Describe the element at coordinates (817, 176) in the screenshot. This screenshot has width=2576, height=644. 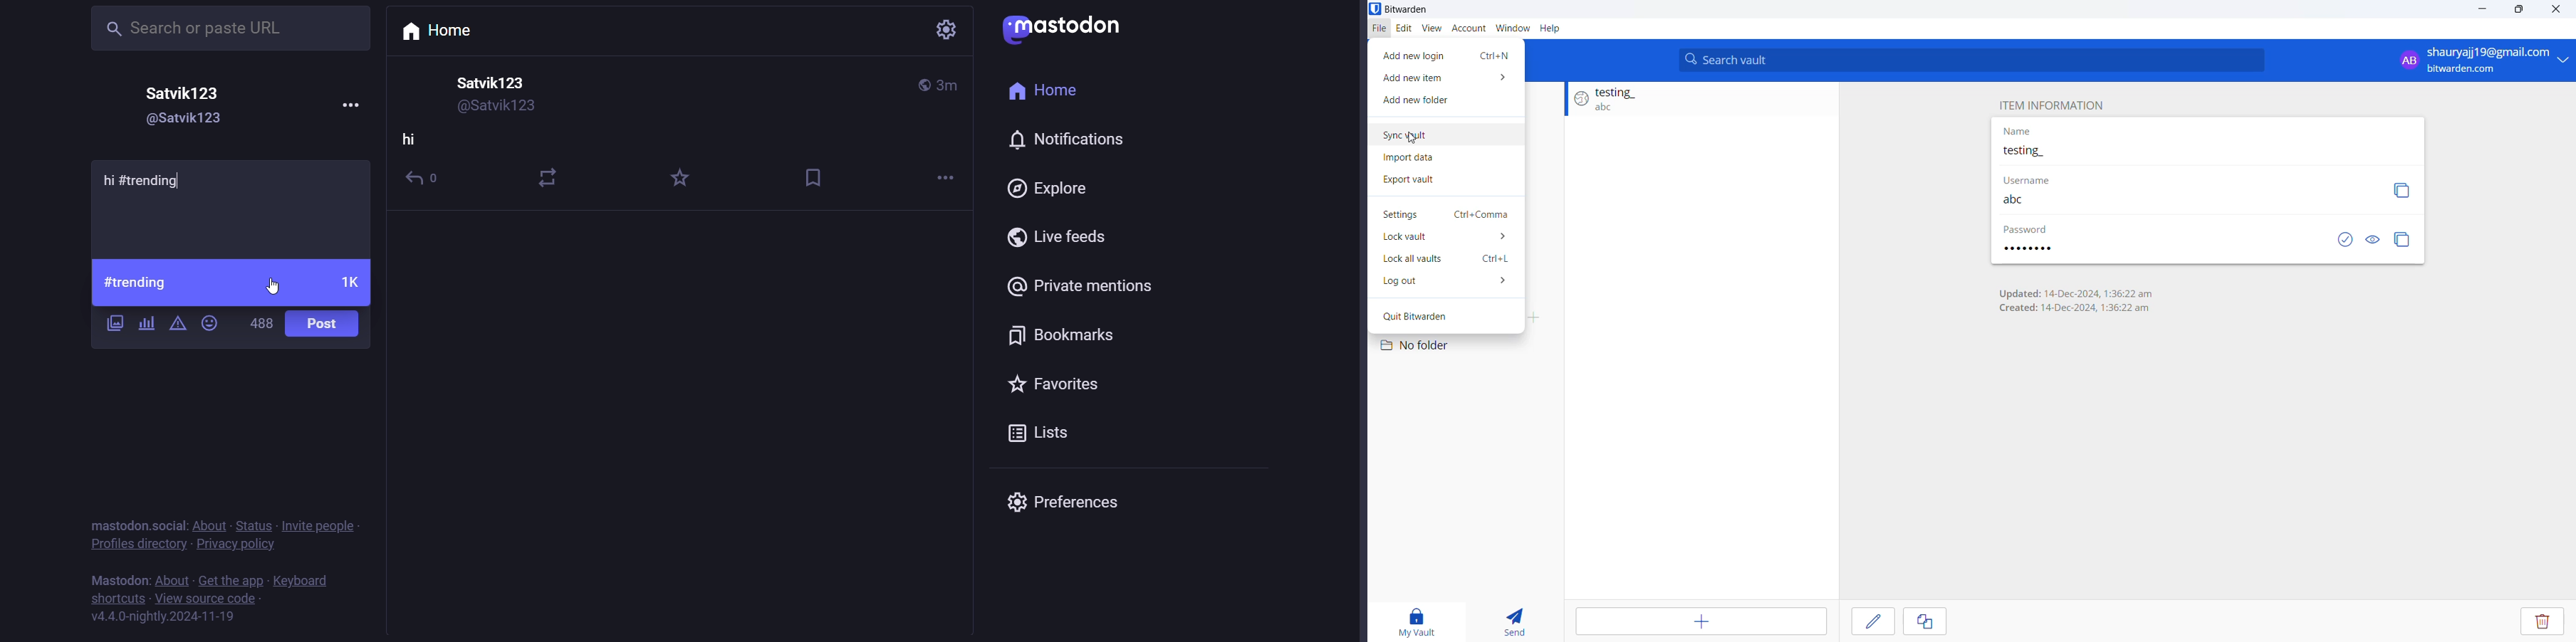
I see `bookmark` at that location.